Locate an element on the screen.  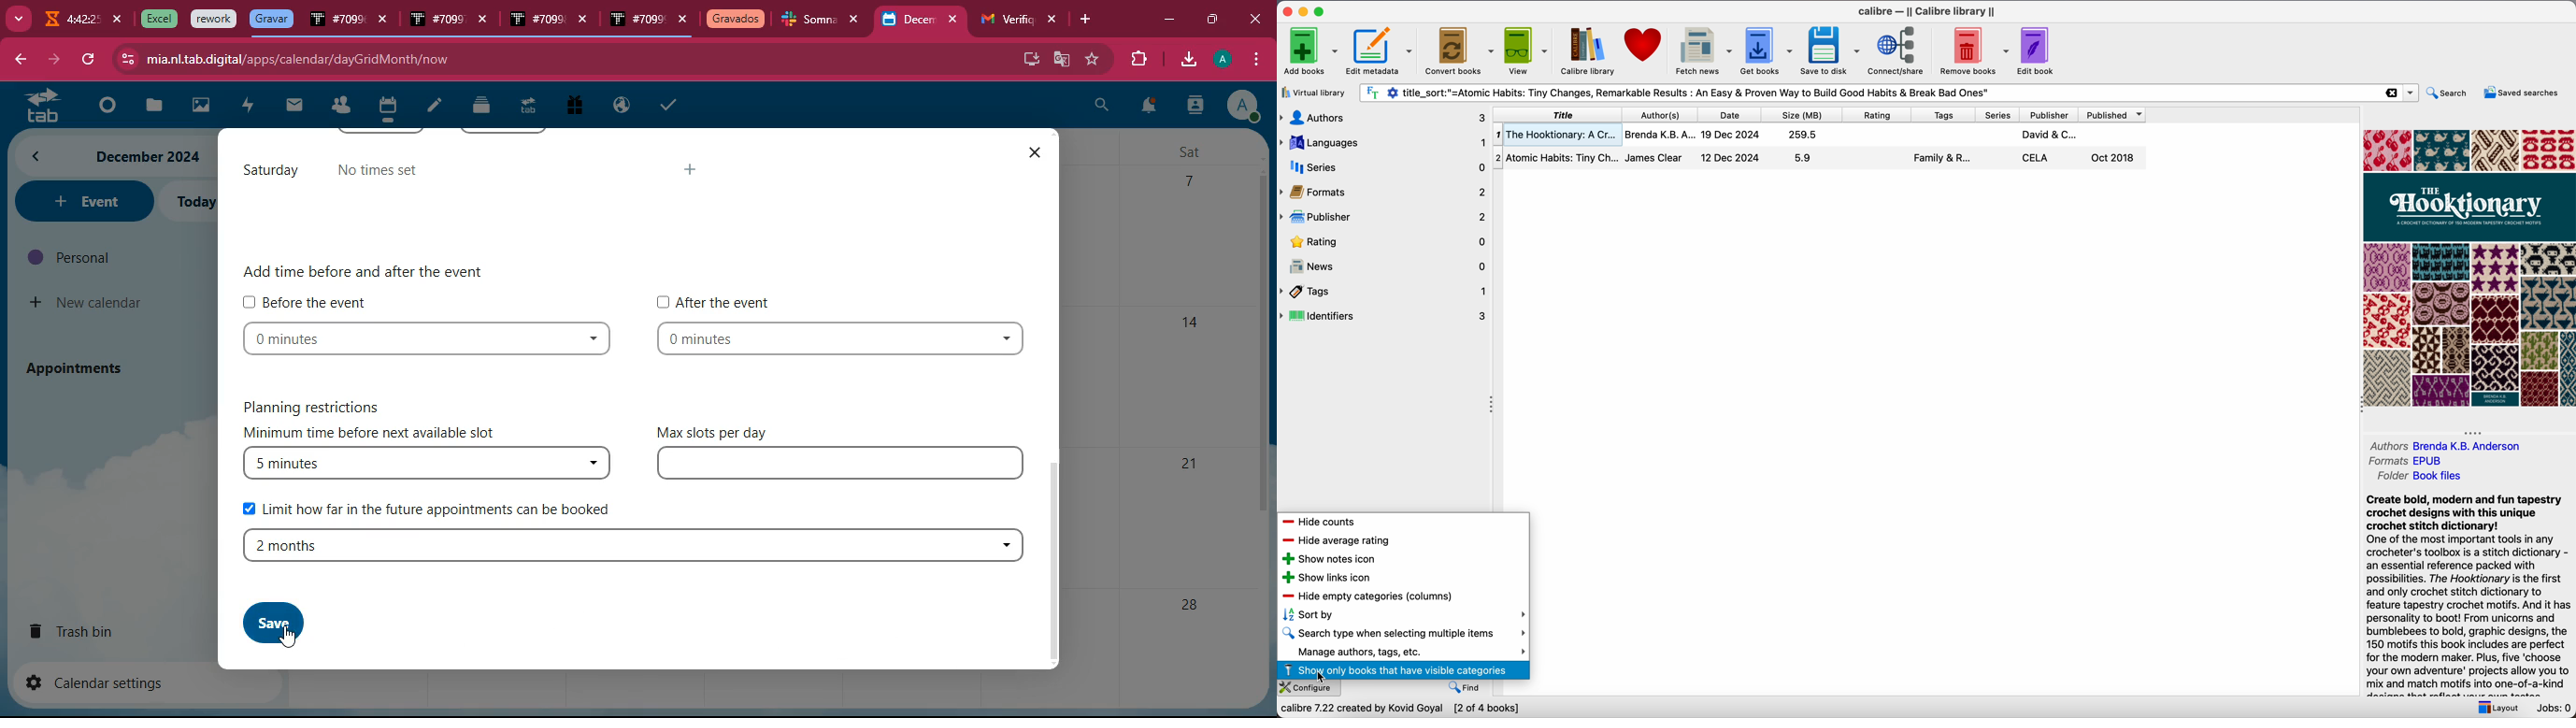
tab is located at coordinates (436, 21).